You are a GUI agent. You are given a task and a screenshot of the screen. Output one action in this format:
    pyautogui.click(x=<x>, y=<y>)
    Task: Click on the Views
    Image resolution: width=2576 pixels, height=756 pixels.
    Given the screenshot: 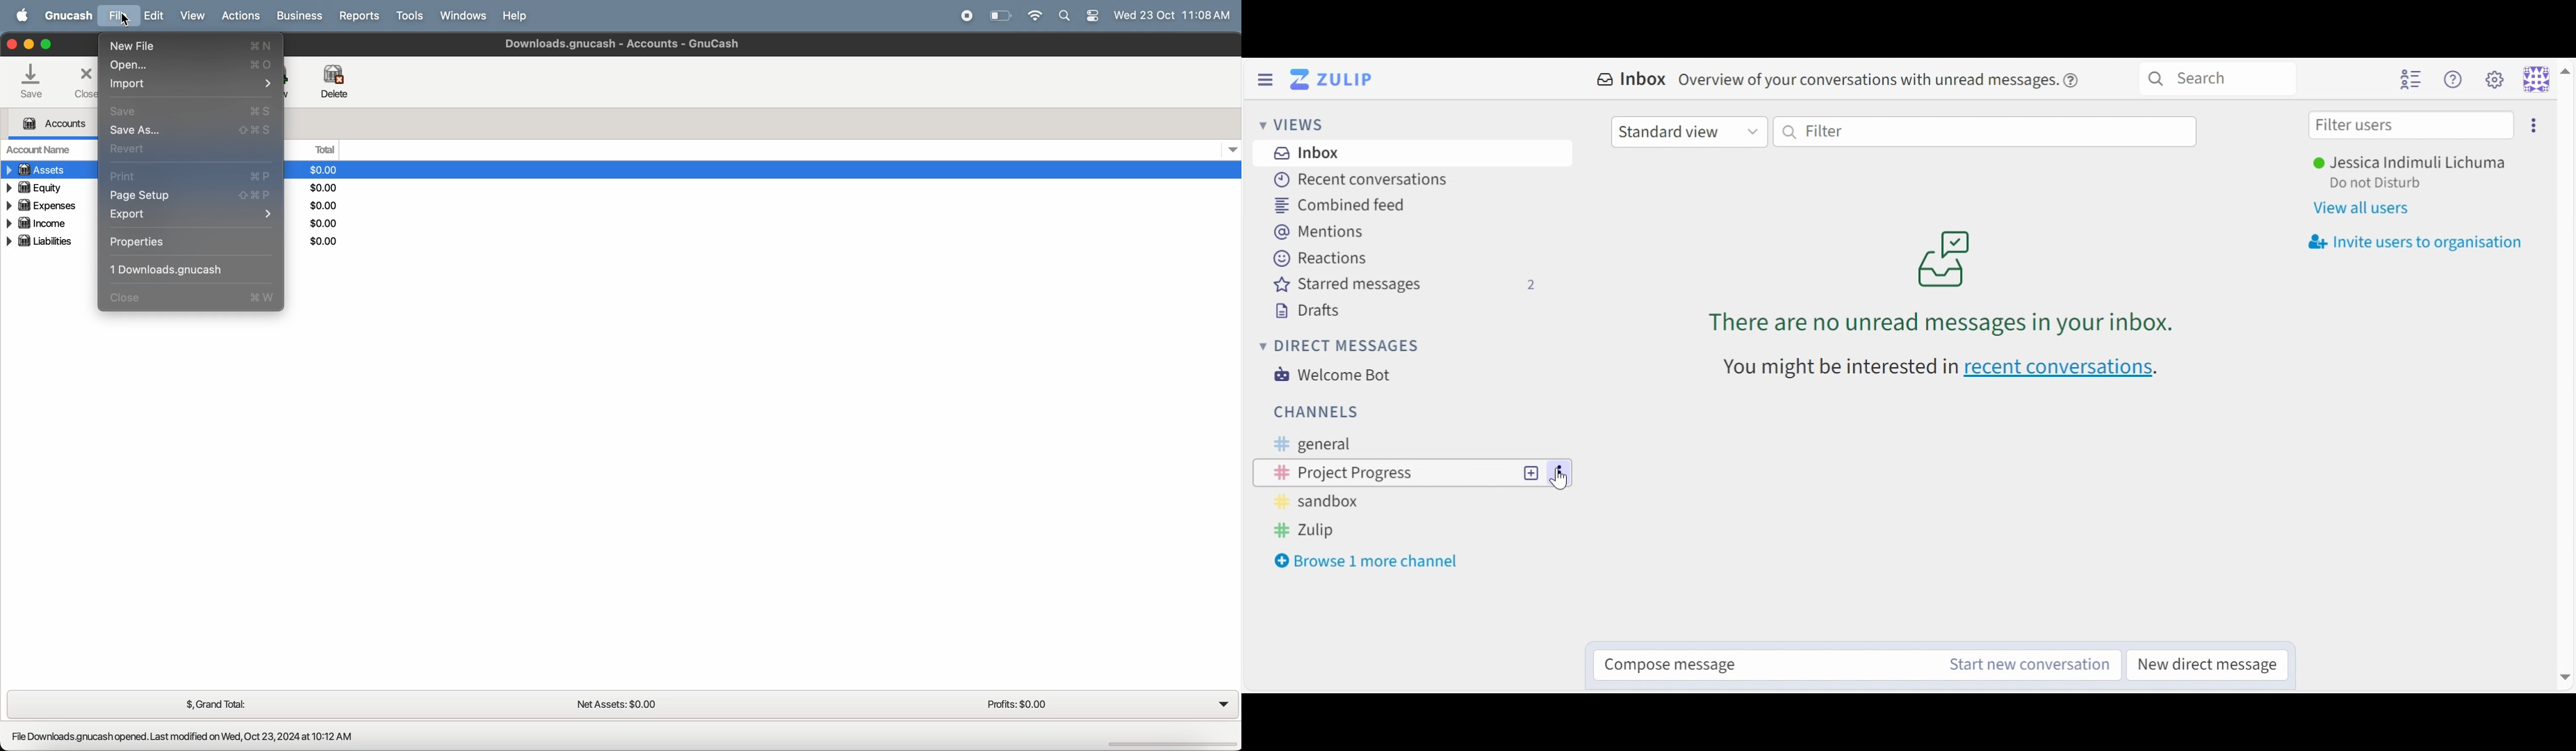 What is the action you would take?
    pyautogui.click(x=1294, y=126)
    